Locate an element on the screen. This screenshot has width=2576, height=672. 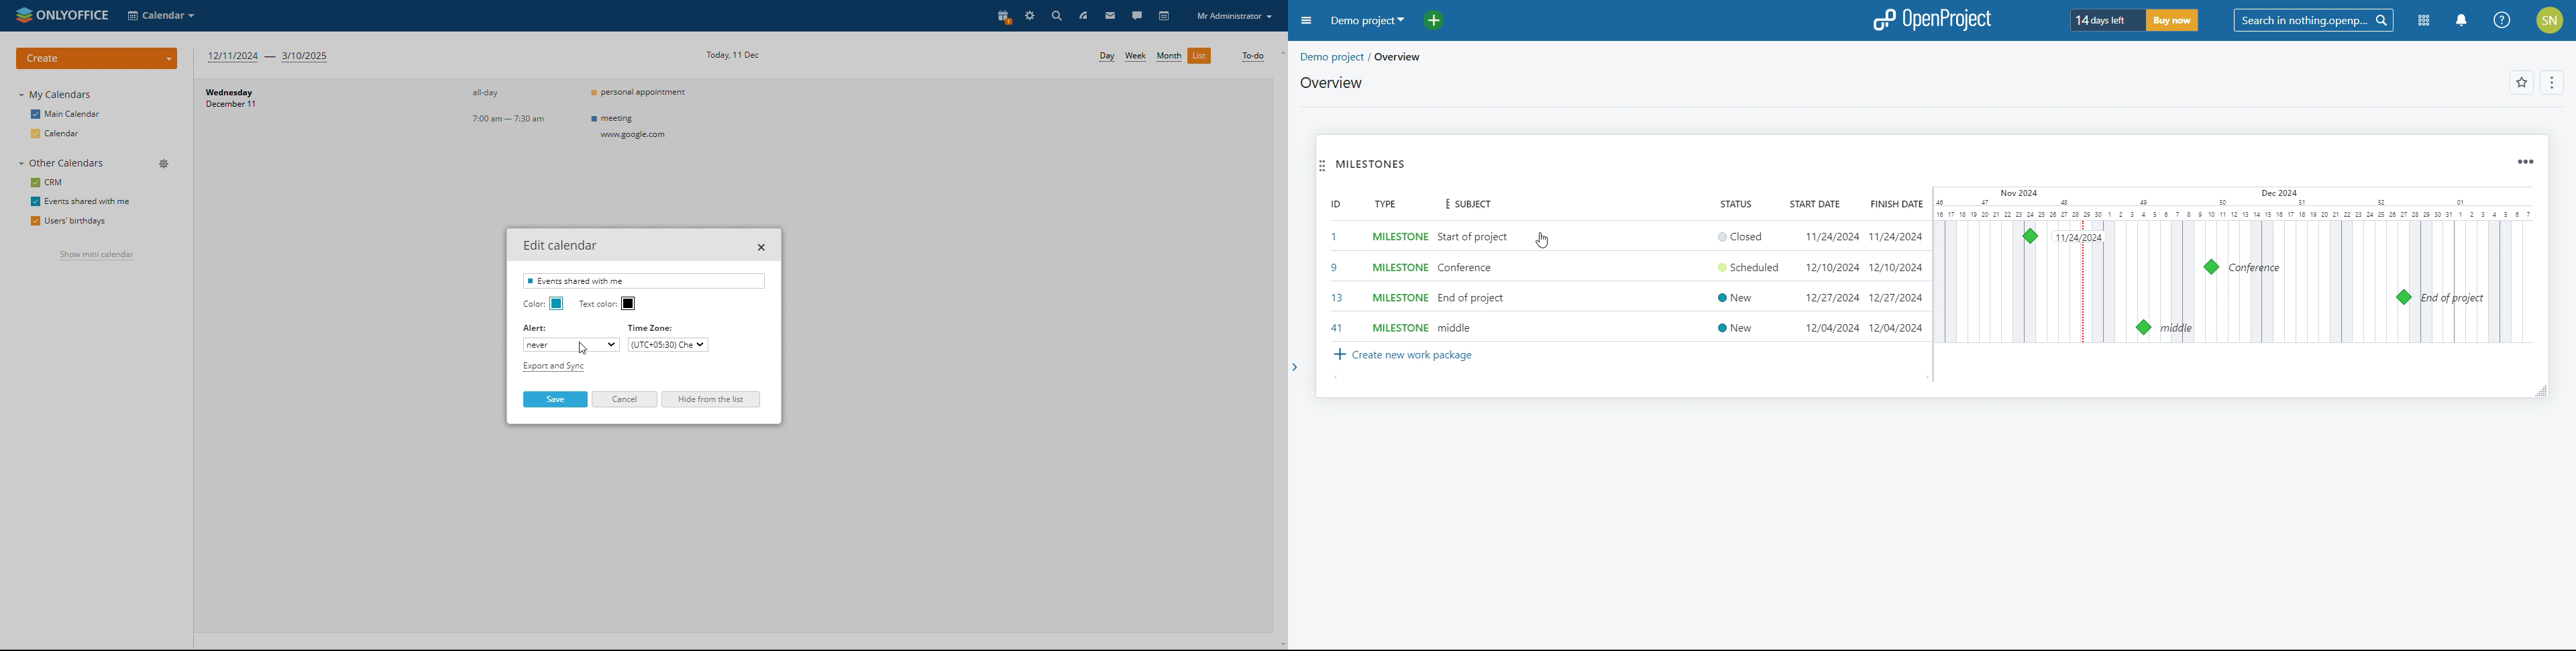
calednar color is located at coordinates (557, 303).